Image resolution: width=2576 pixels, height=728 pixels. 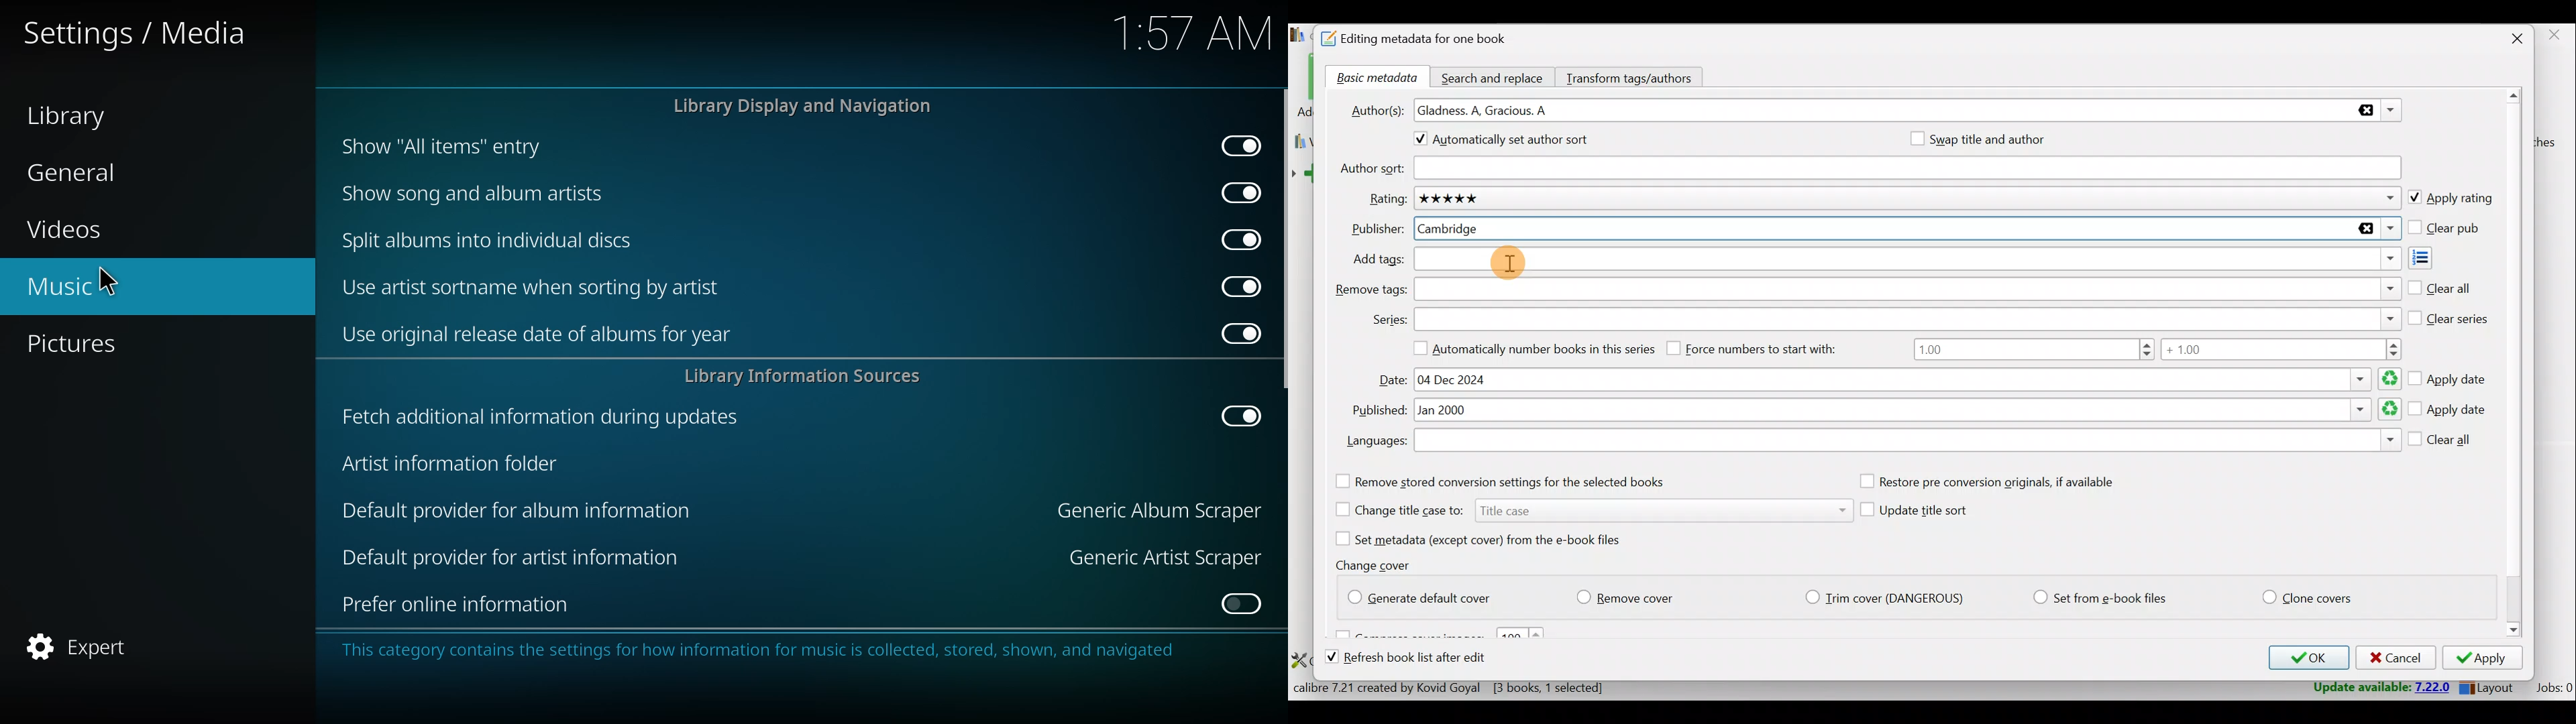 What do you see at coordinates (107, 282) in the screenshot?
I see `cursor` at bounding box center [107, 282].